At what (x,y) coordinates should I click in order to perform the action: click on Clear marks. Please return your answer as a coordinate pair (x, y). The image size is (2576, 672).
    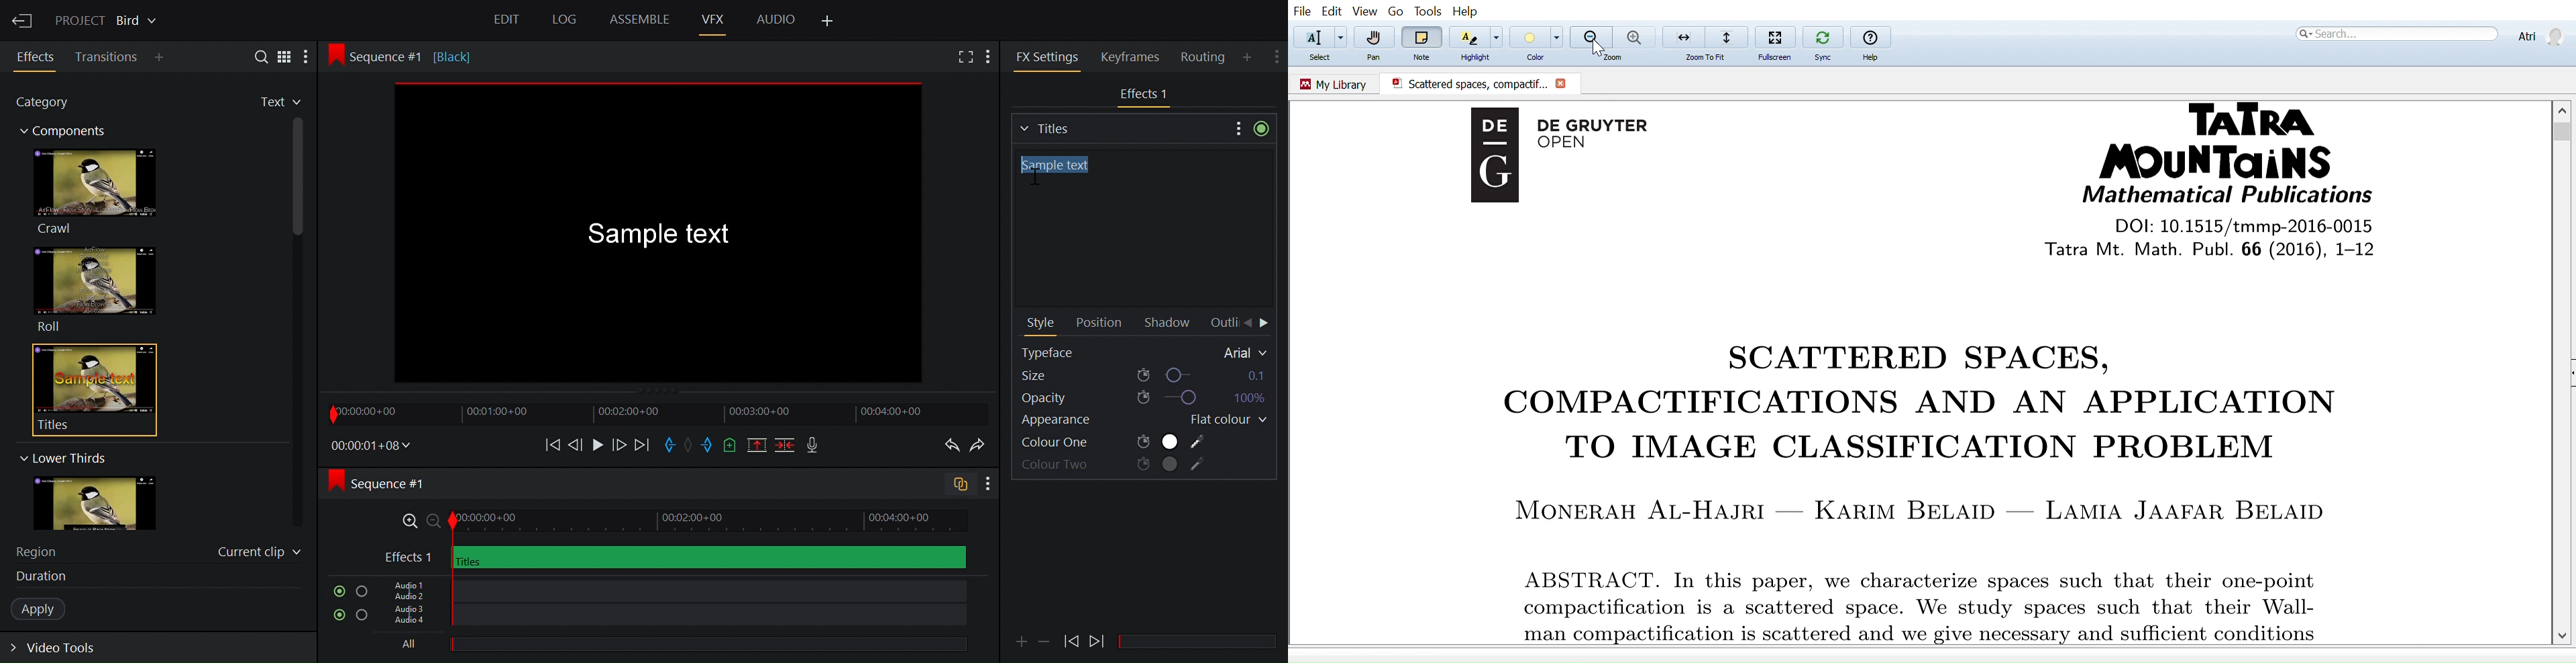
    Looking at the image, I should click on (690, 444).